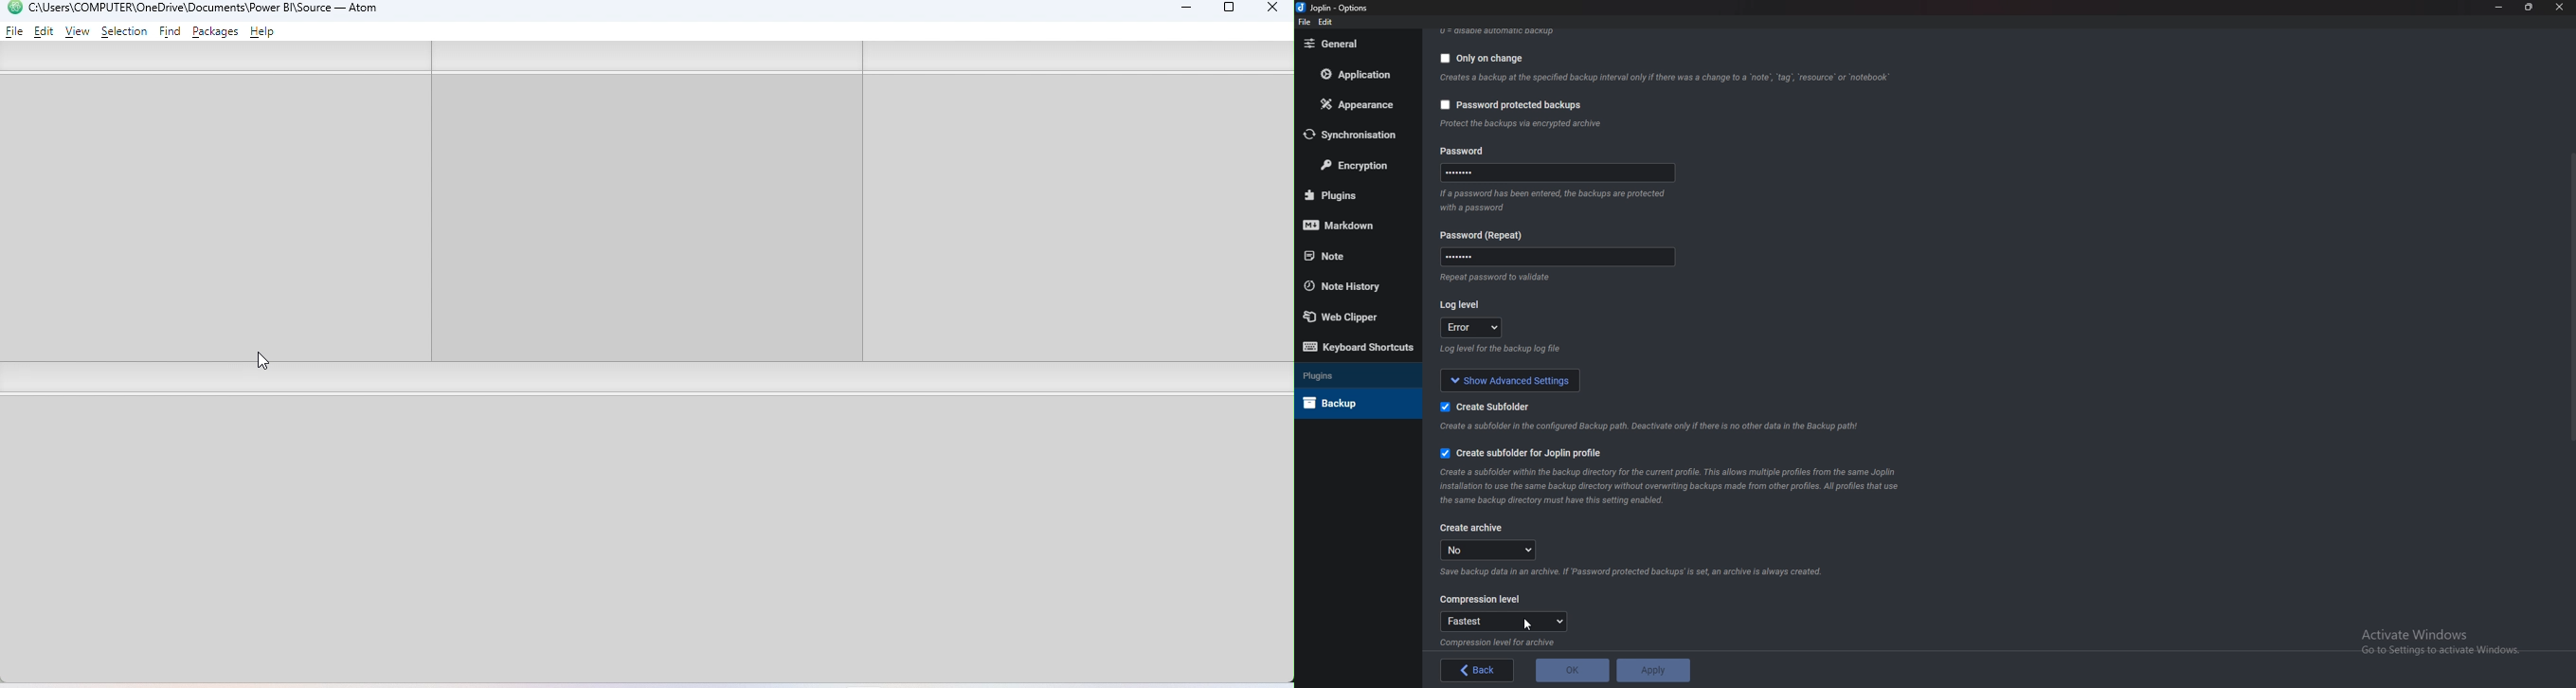 This screenshot has width=2576, height=700. What do you see at coordinates (1573, 671) in the screenshot?
I see `o K` at bounding box center [1573, 671].